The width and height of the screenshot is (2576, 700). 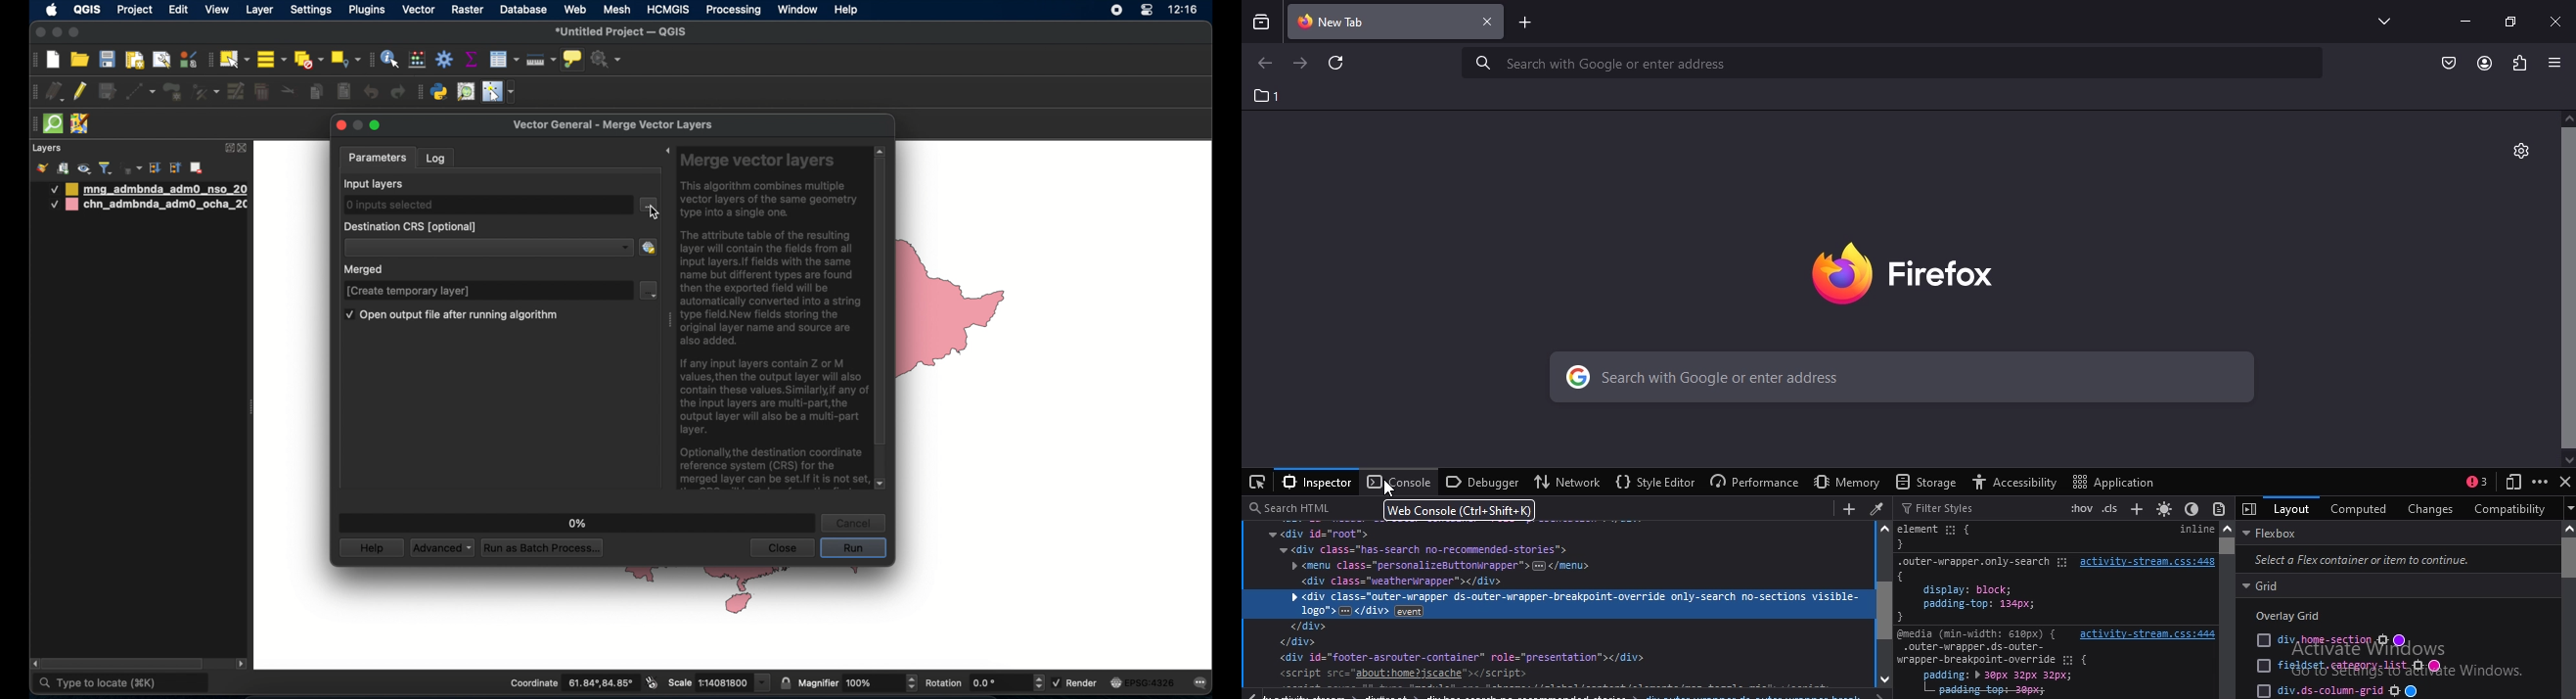 I want to click on [create temporary layer], so click(x=408, y=291).